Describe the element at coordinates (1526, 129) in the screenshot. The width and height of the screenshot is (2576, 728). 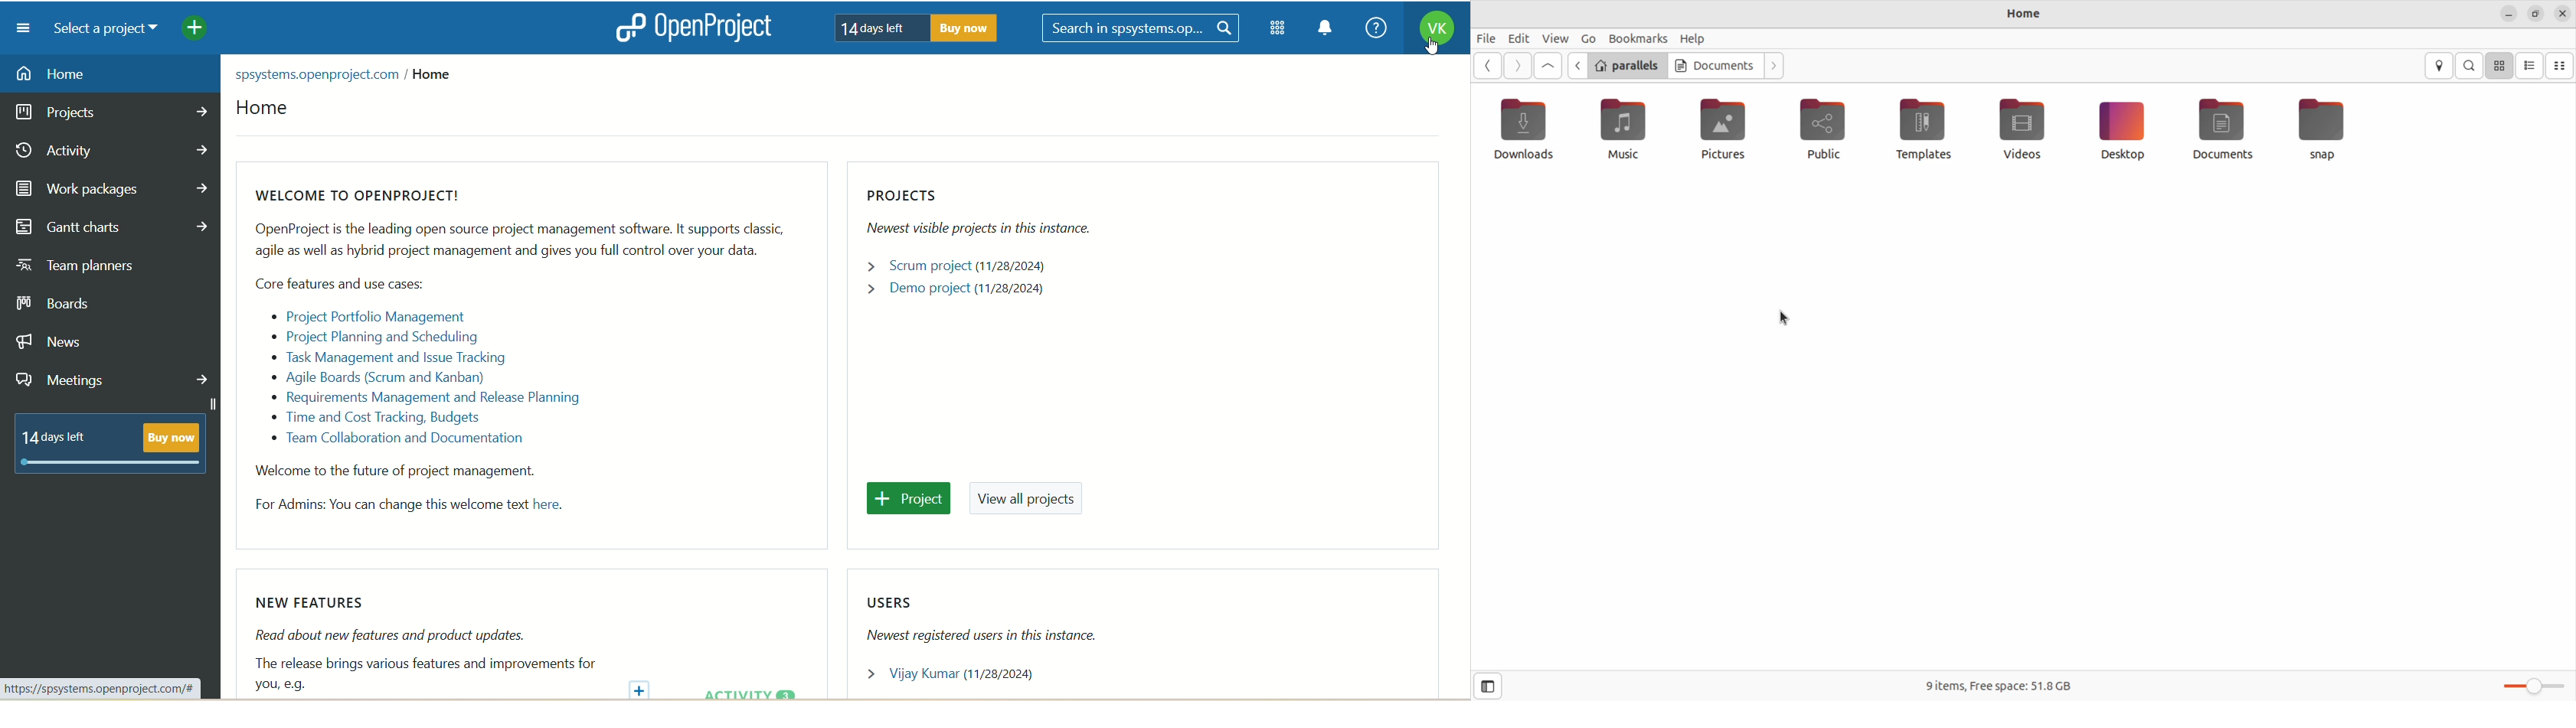
I see `downloads` at that location.